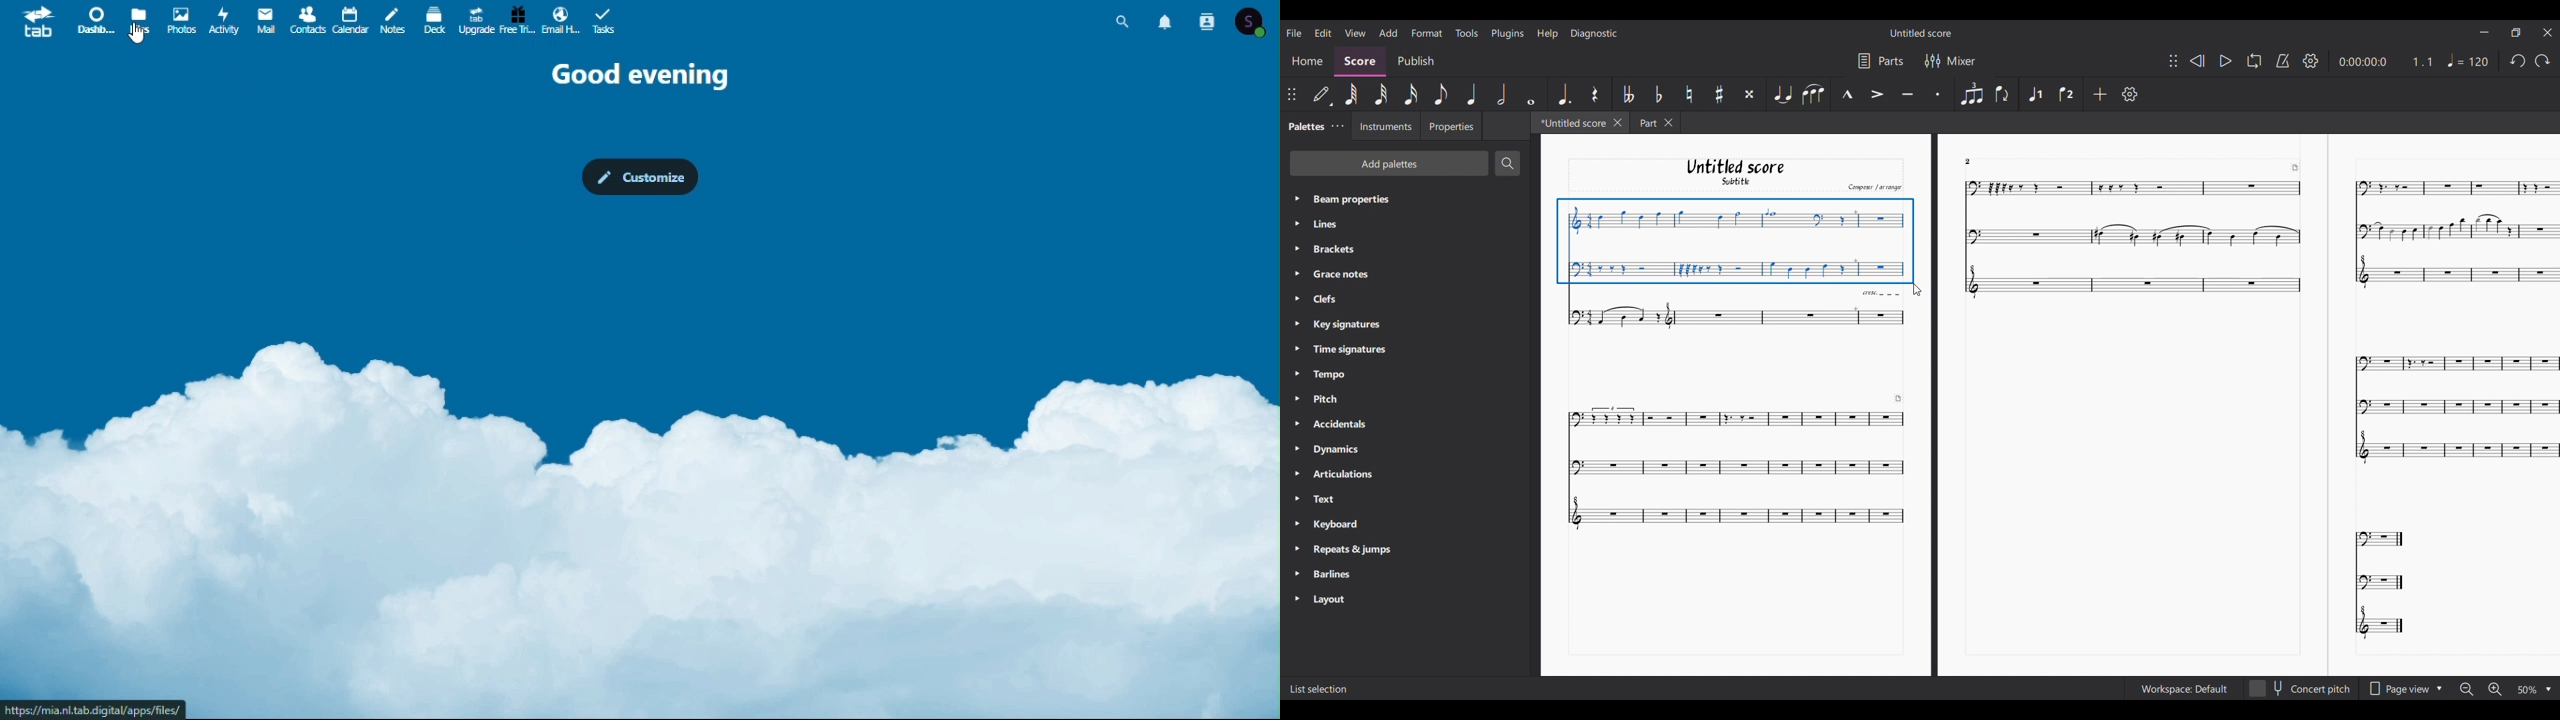 The height and width of the screenshot is (728, 2576). I want to click on Accent, so click(1877, 94).